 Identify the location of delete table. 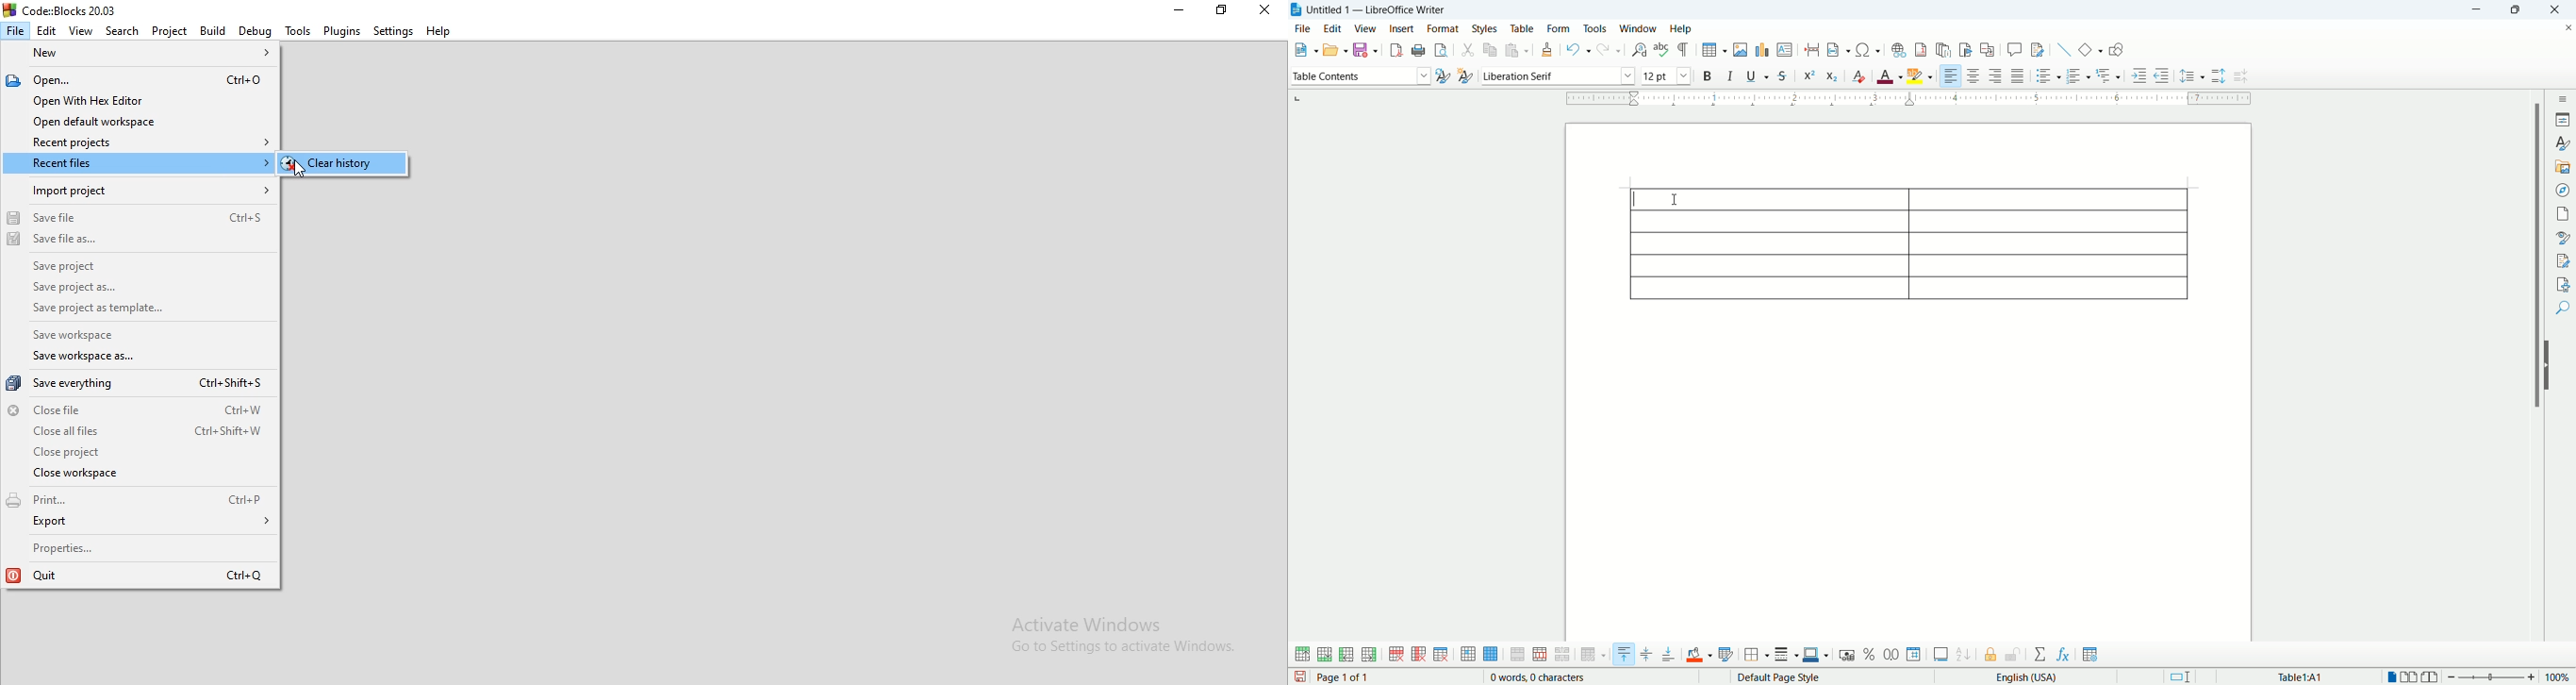
(1441, 654).